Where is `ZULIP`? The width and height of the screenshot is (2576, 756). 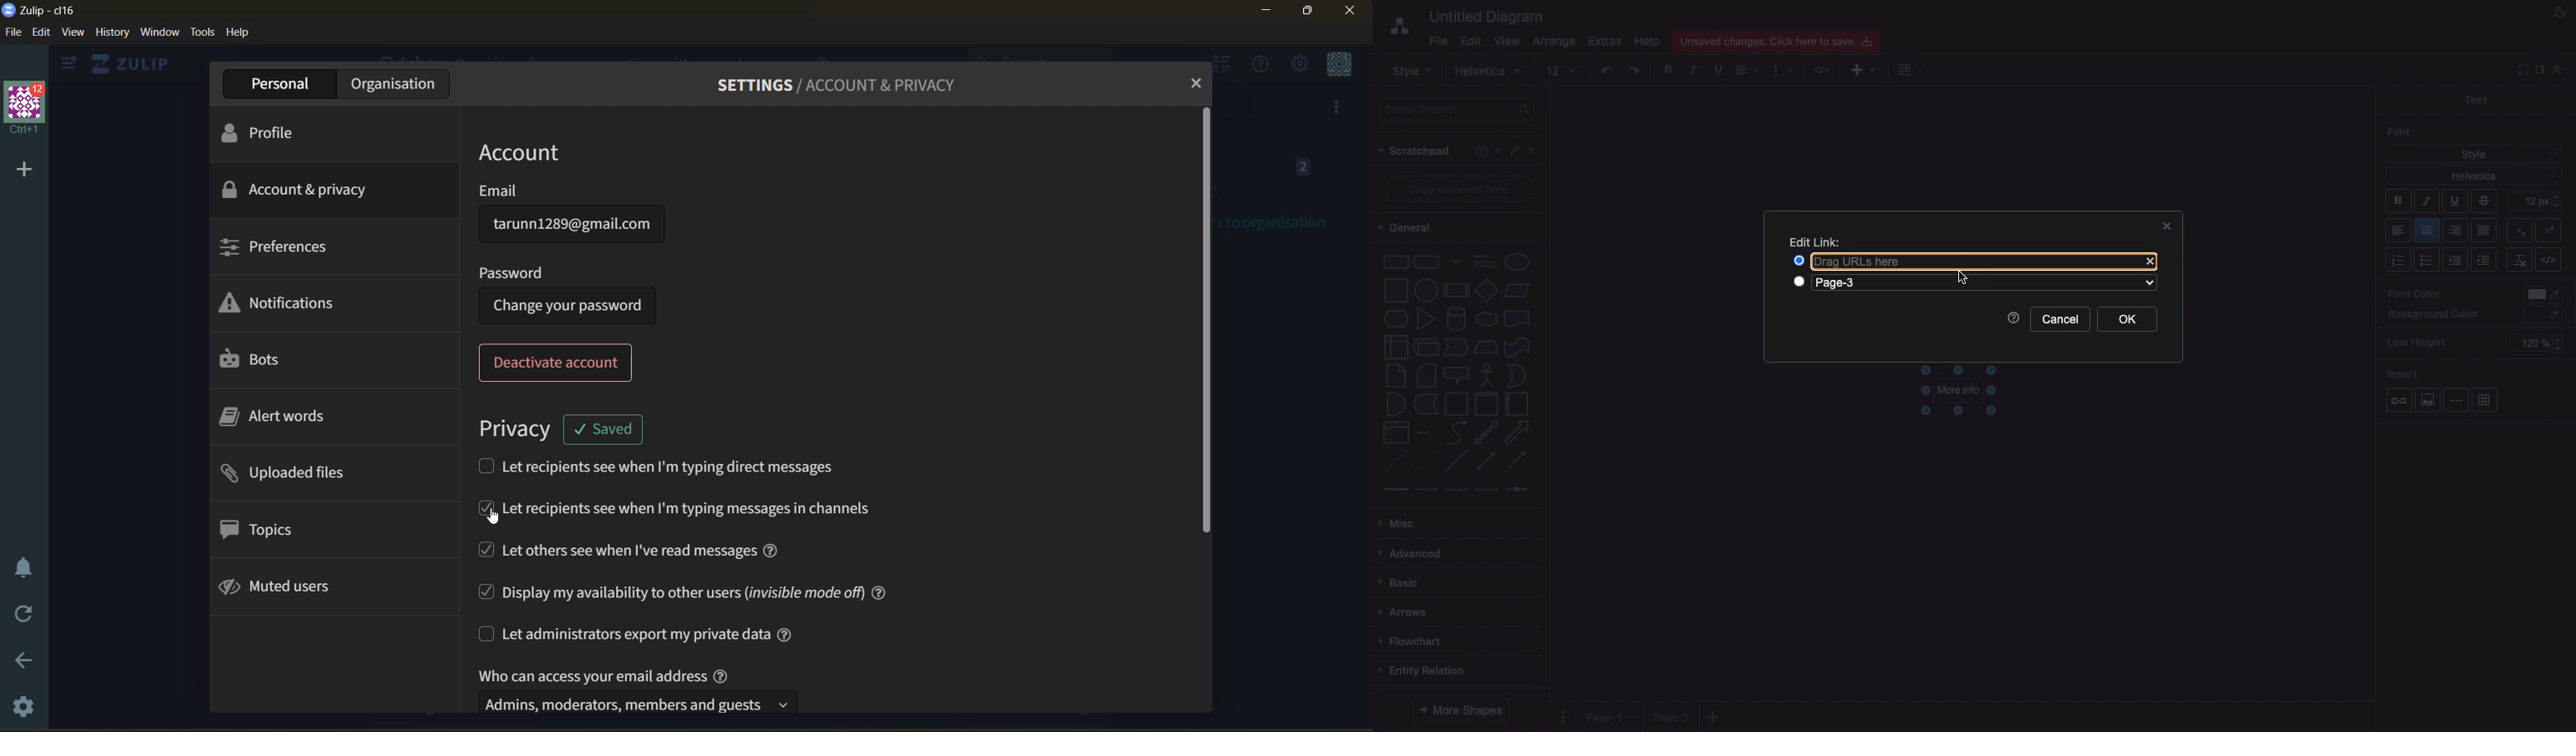 ZULIP is located at coordinates (136, 64).